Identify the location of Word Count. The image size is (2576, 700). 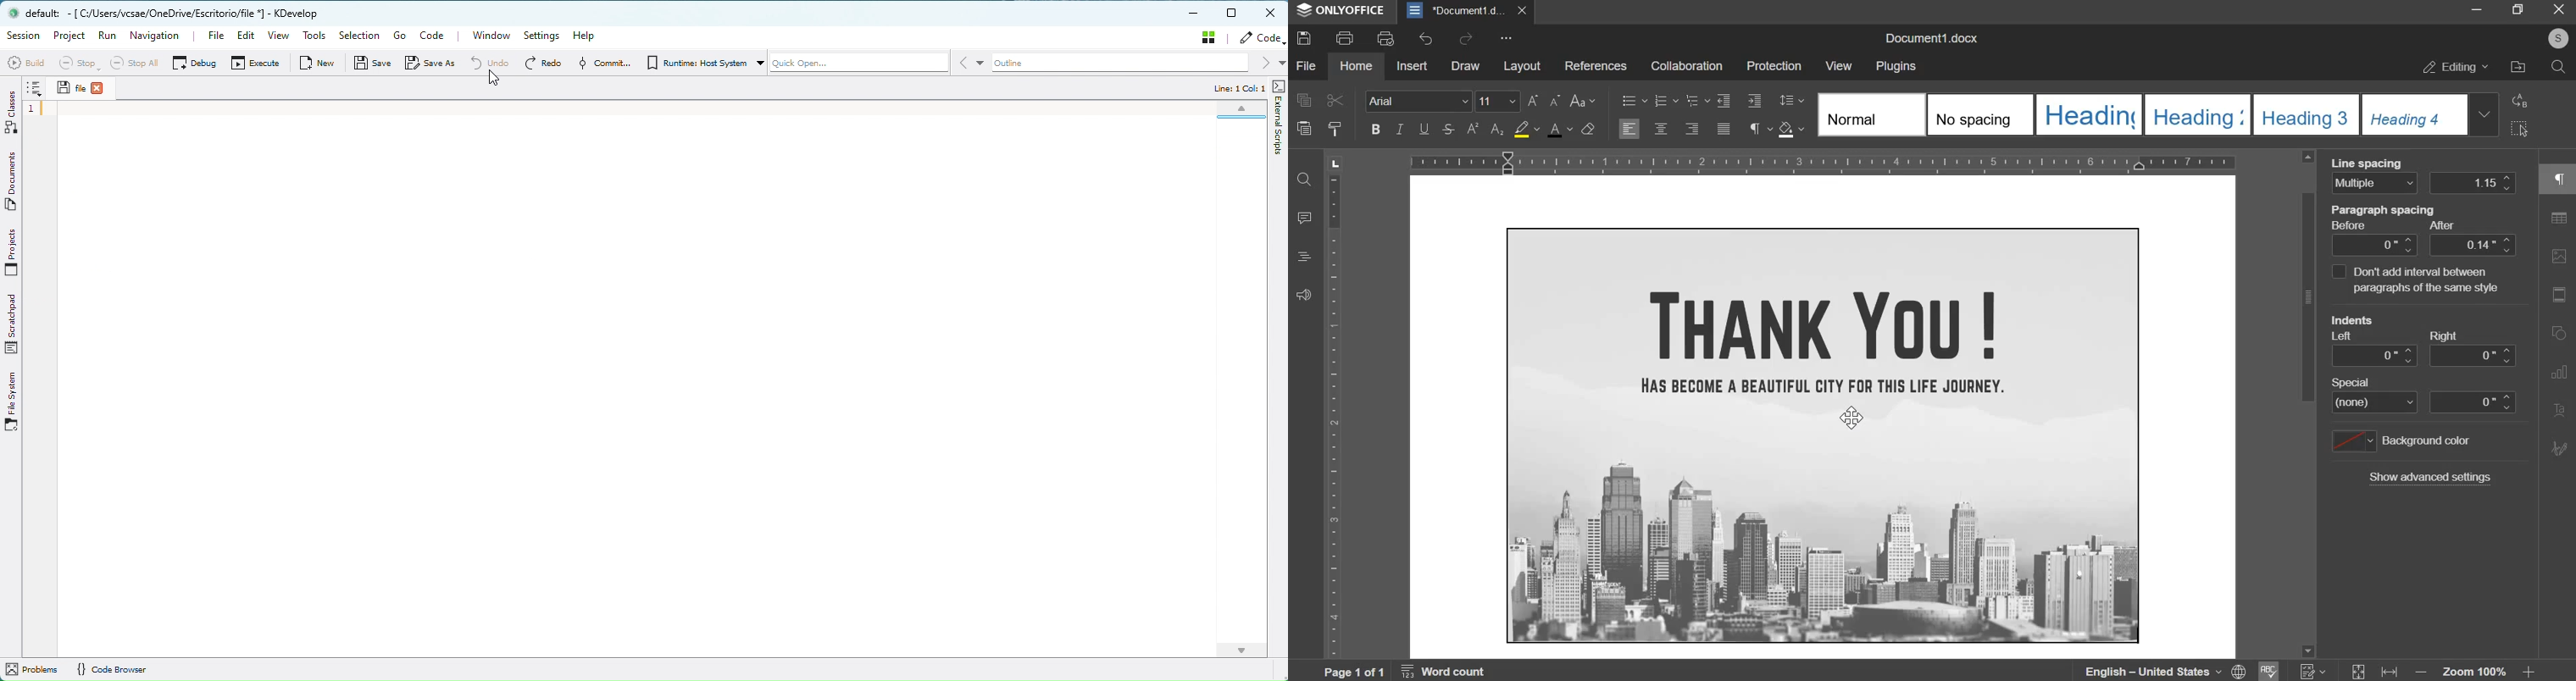
(1446, 670).